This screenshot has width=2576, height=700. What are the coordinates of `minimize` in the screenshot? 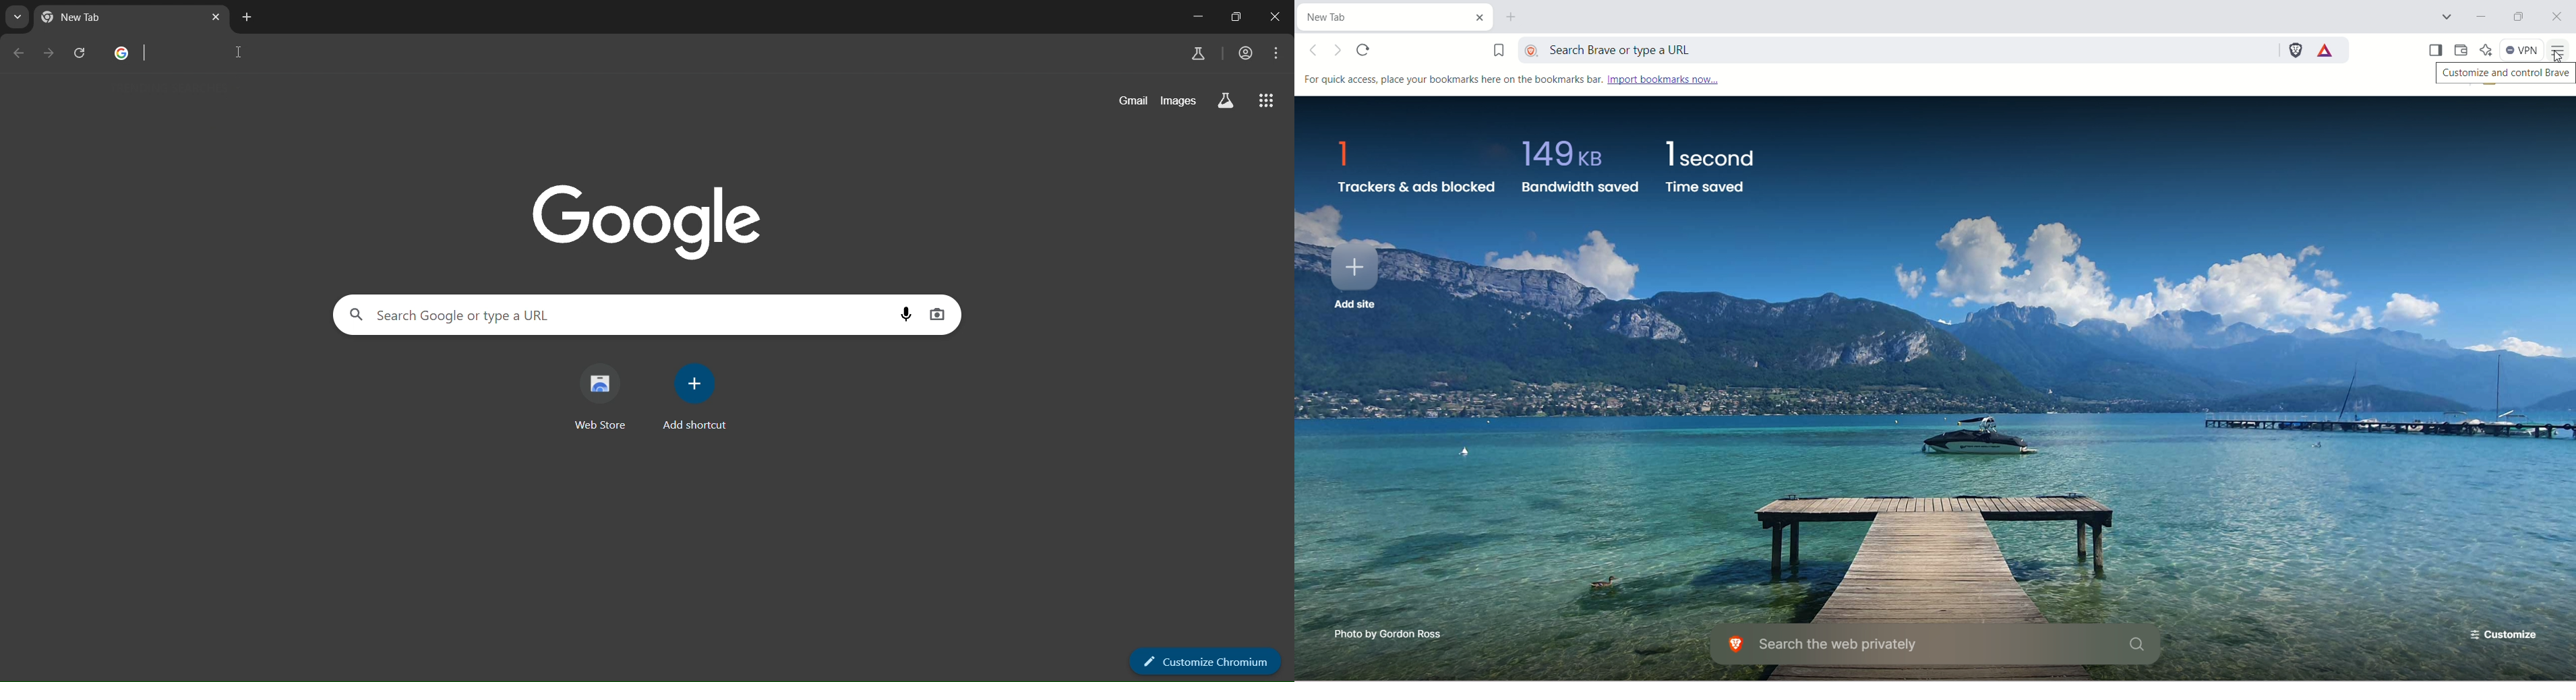 It's located at (1197, 18).